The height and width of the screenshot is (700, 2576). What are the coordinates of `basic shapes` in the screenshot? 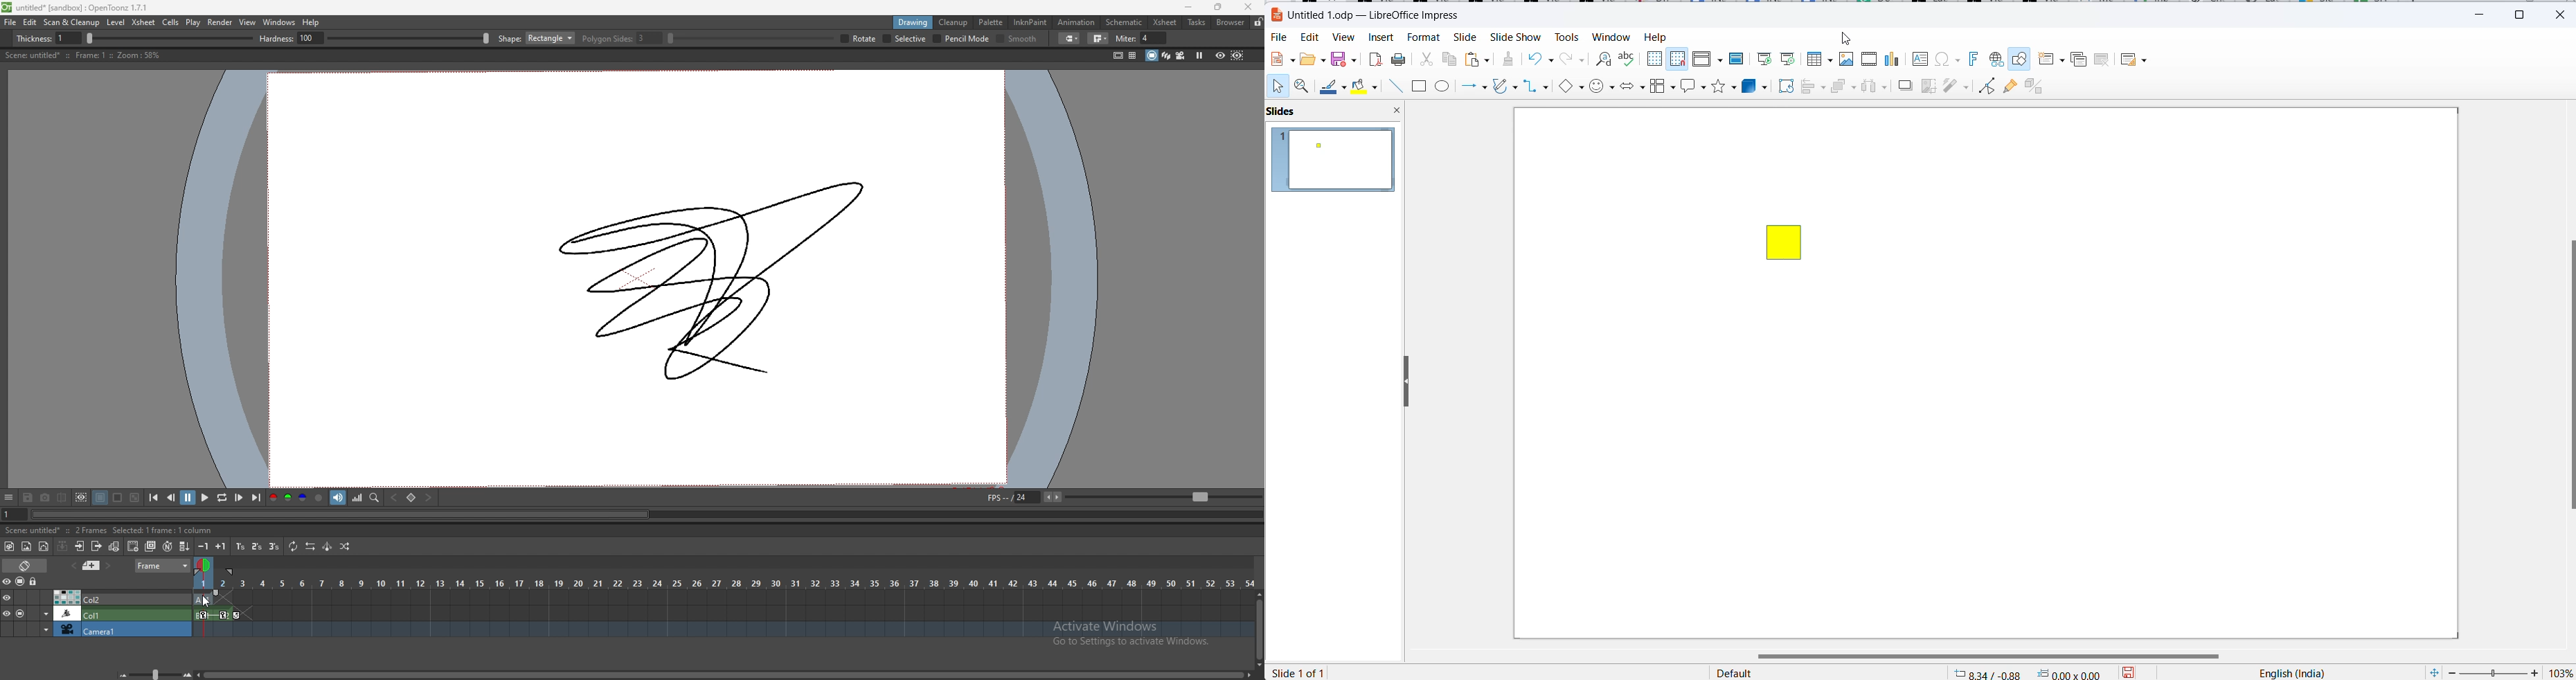 It's located at (1570, 88).